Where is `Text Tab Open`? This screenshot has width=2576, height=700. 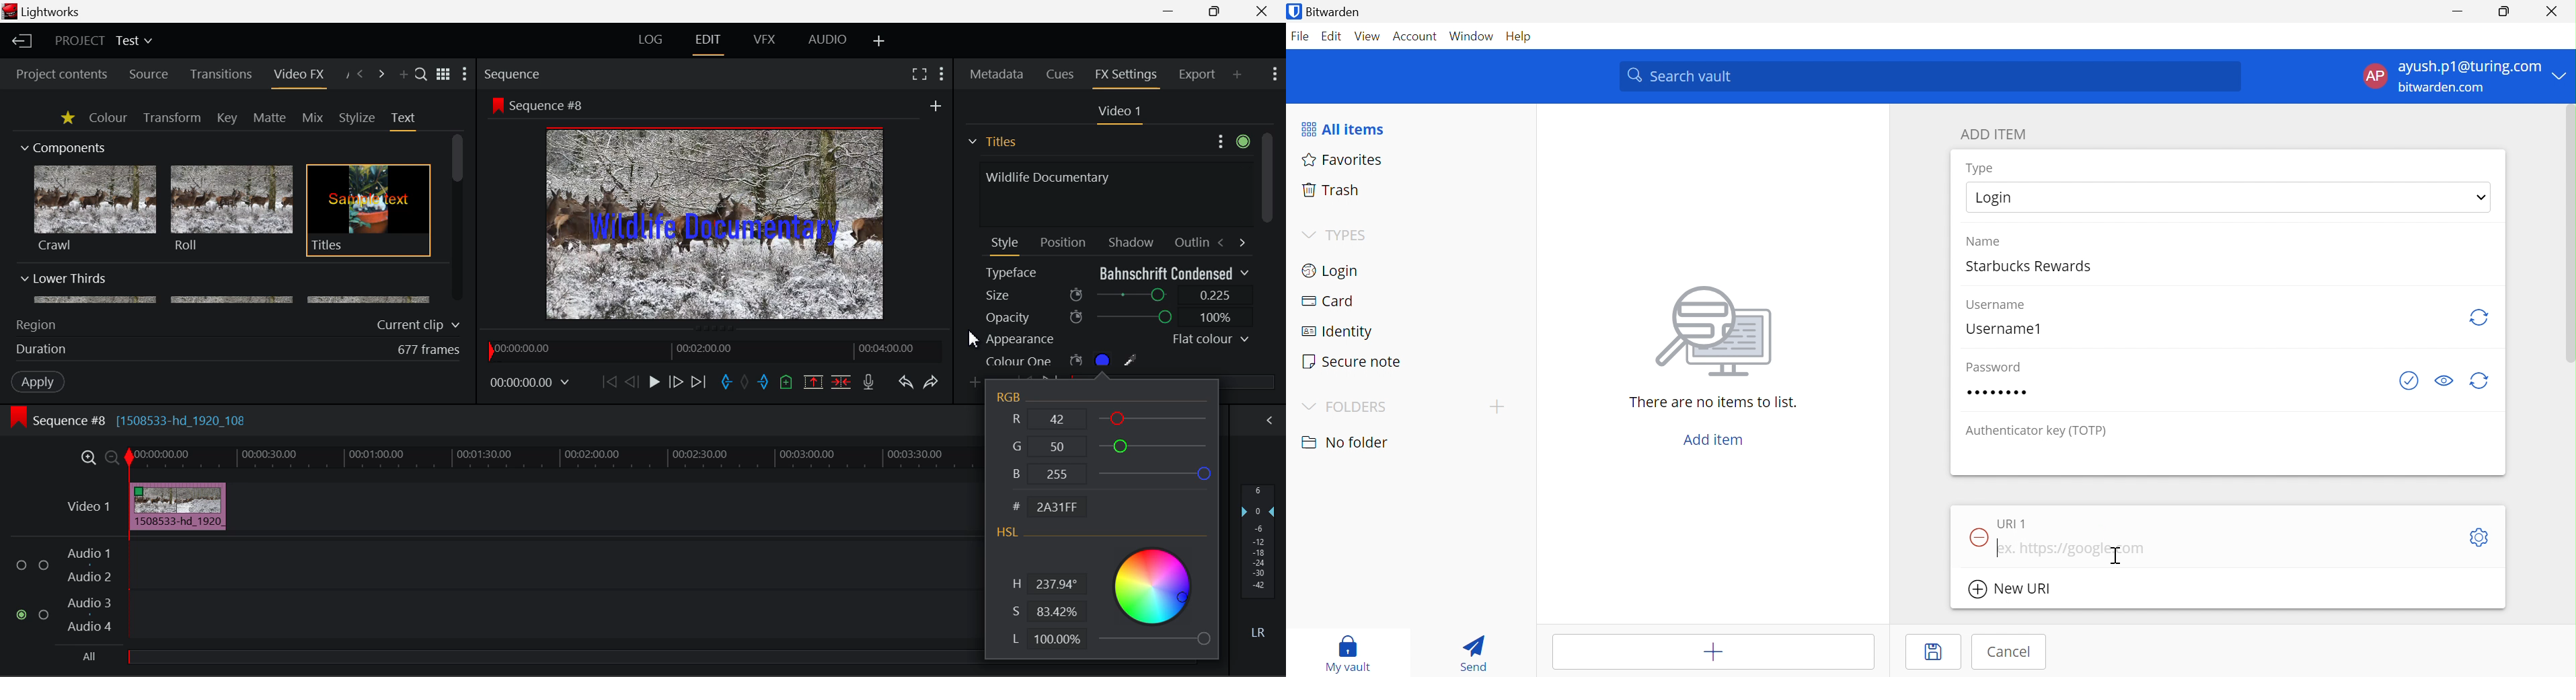
Text Tab Open is located at coordinates (407, 121).